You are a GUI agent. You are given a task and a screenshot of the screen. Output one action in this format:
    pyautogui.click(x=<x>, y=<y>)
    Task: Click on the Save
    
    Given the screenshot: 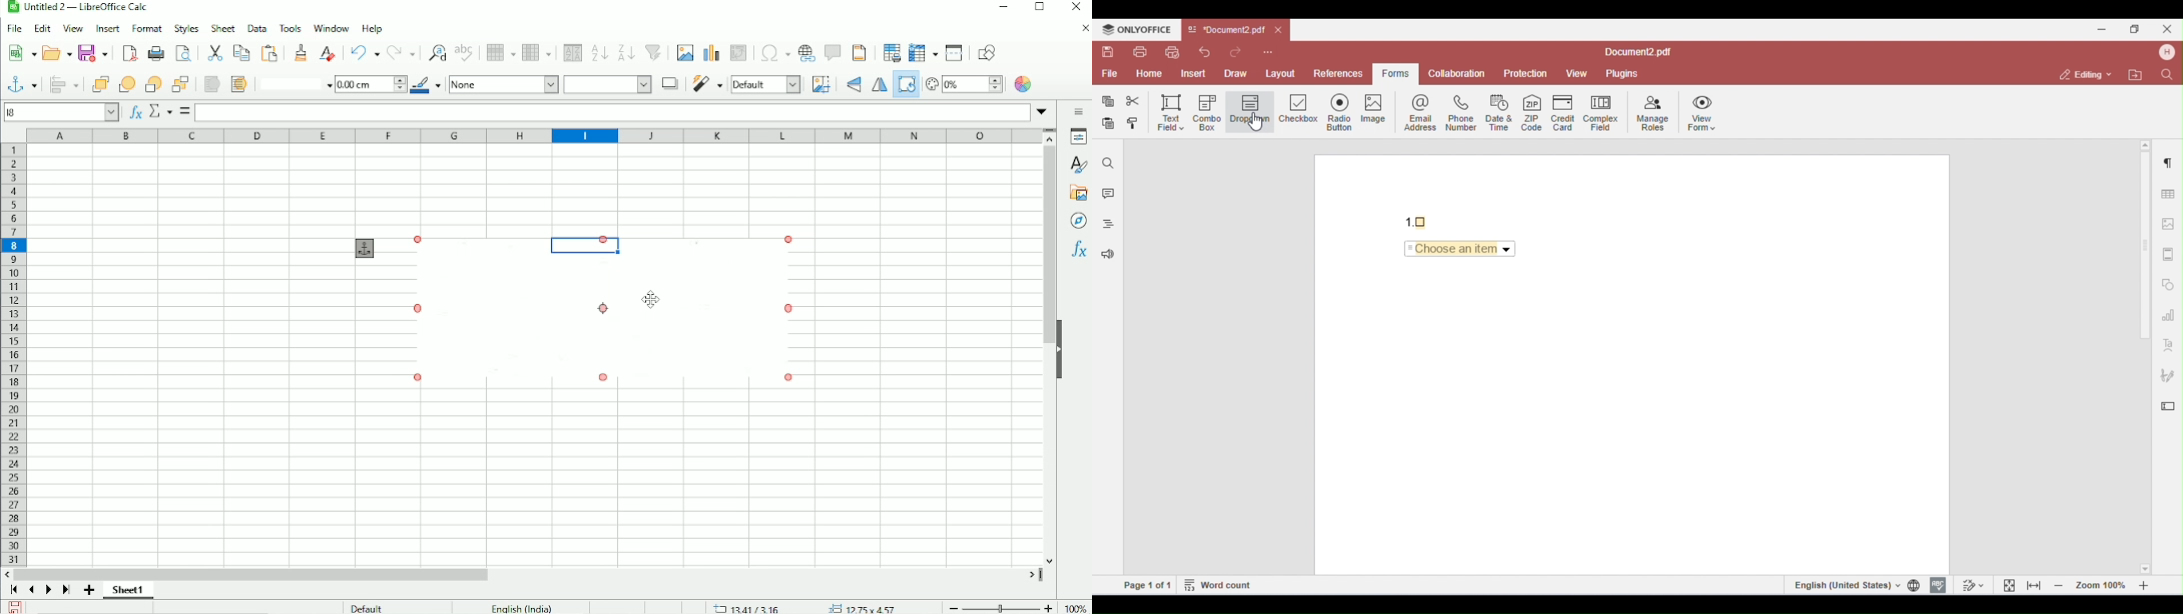 What is the action you would take?
    pyautogui.click(x=15, y=607)
    